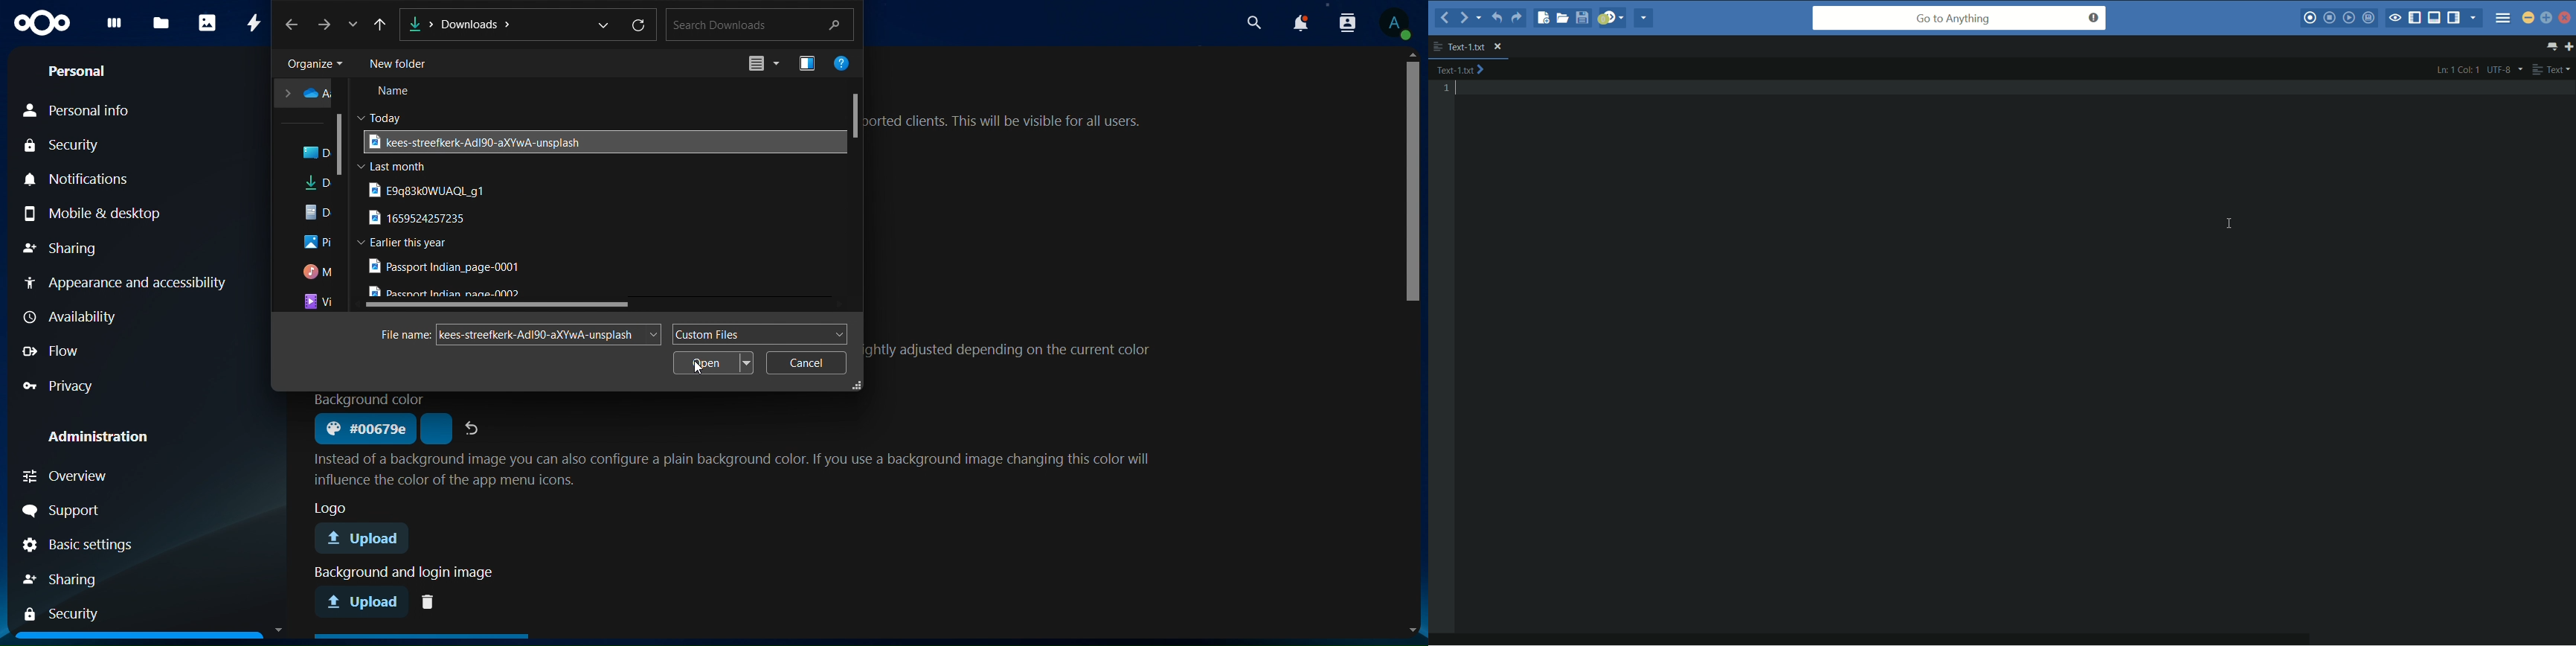  Describe the element at coordinates (320, 212) in the screenshot. I see `documents` at that location.